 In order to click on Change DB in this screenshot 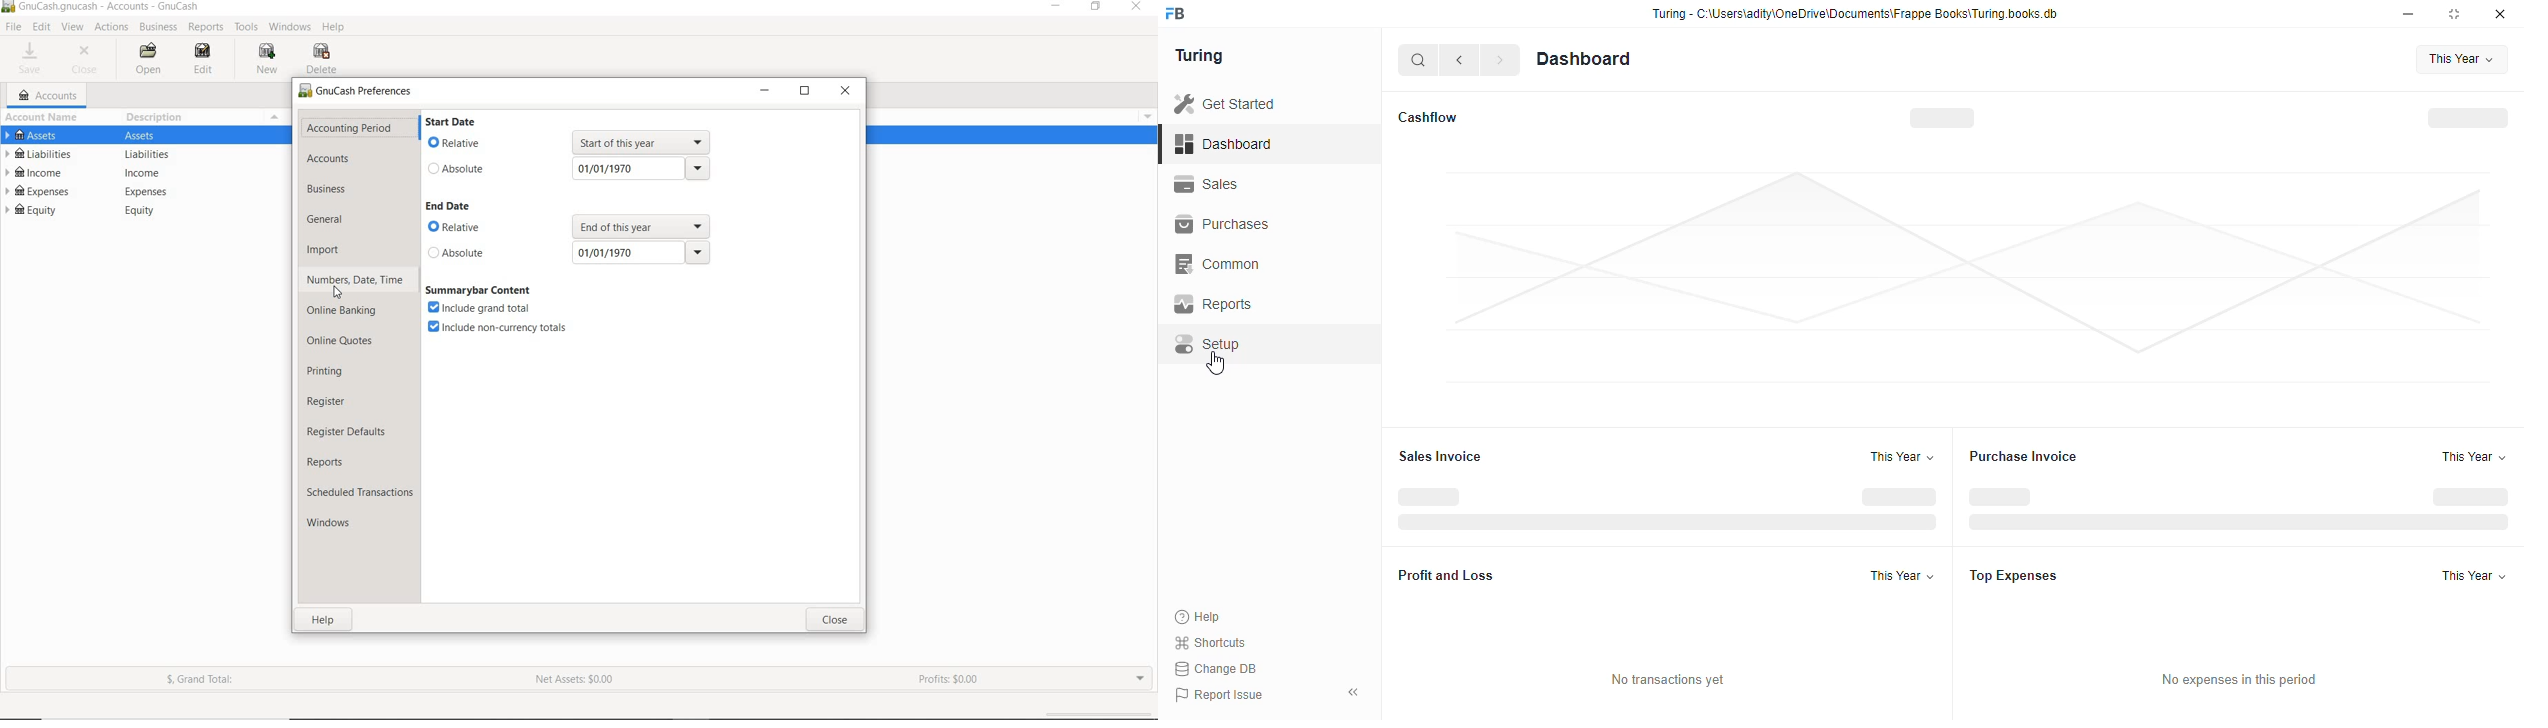, I will do `click(1218, 670)`.